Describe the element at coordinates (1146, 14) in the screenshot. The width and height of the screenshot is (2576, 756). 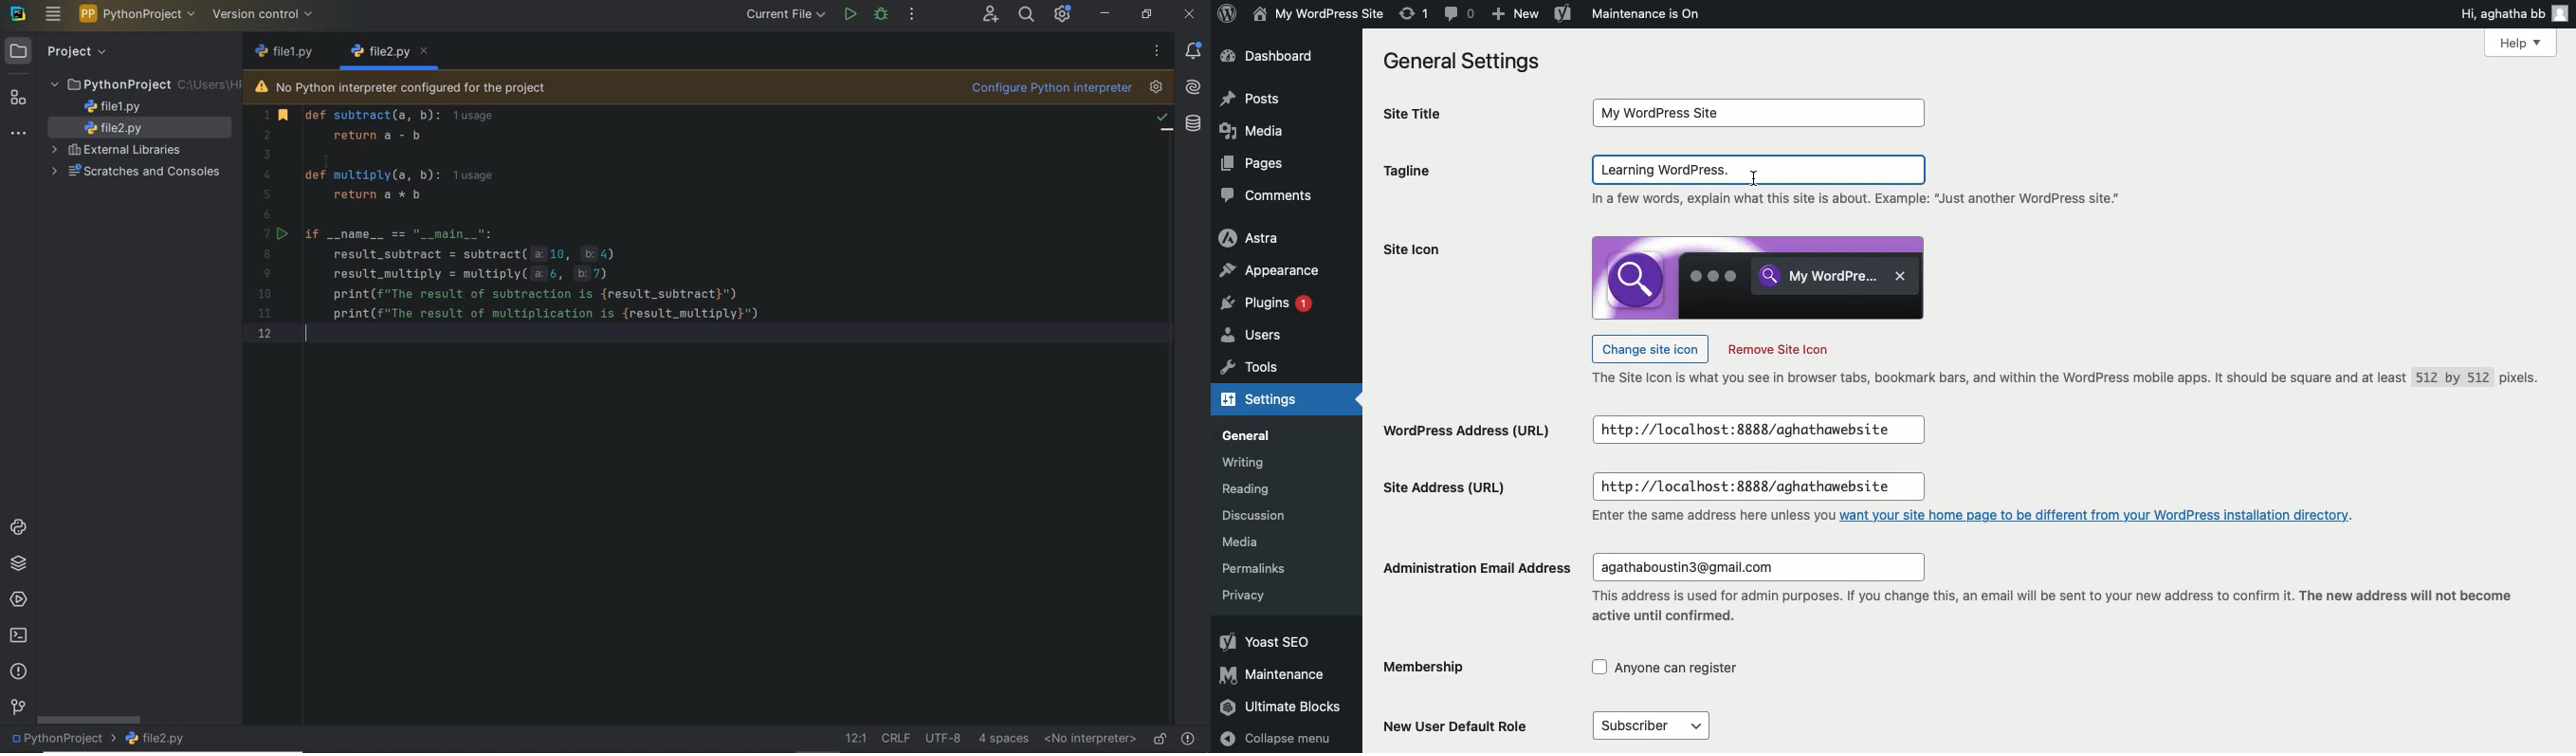
I see `restore down` at that location.